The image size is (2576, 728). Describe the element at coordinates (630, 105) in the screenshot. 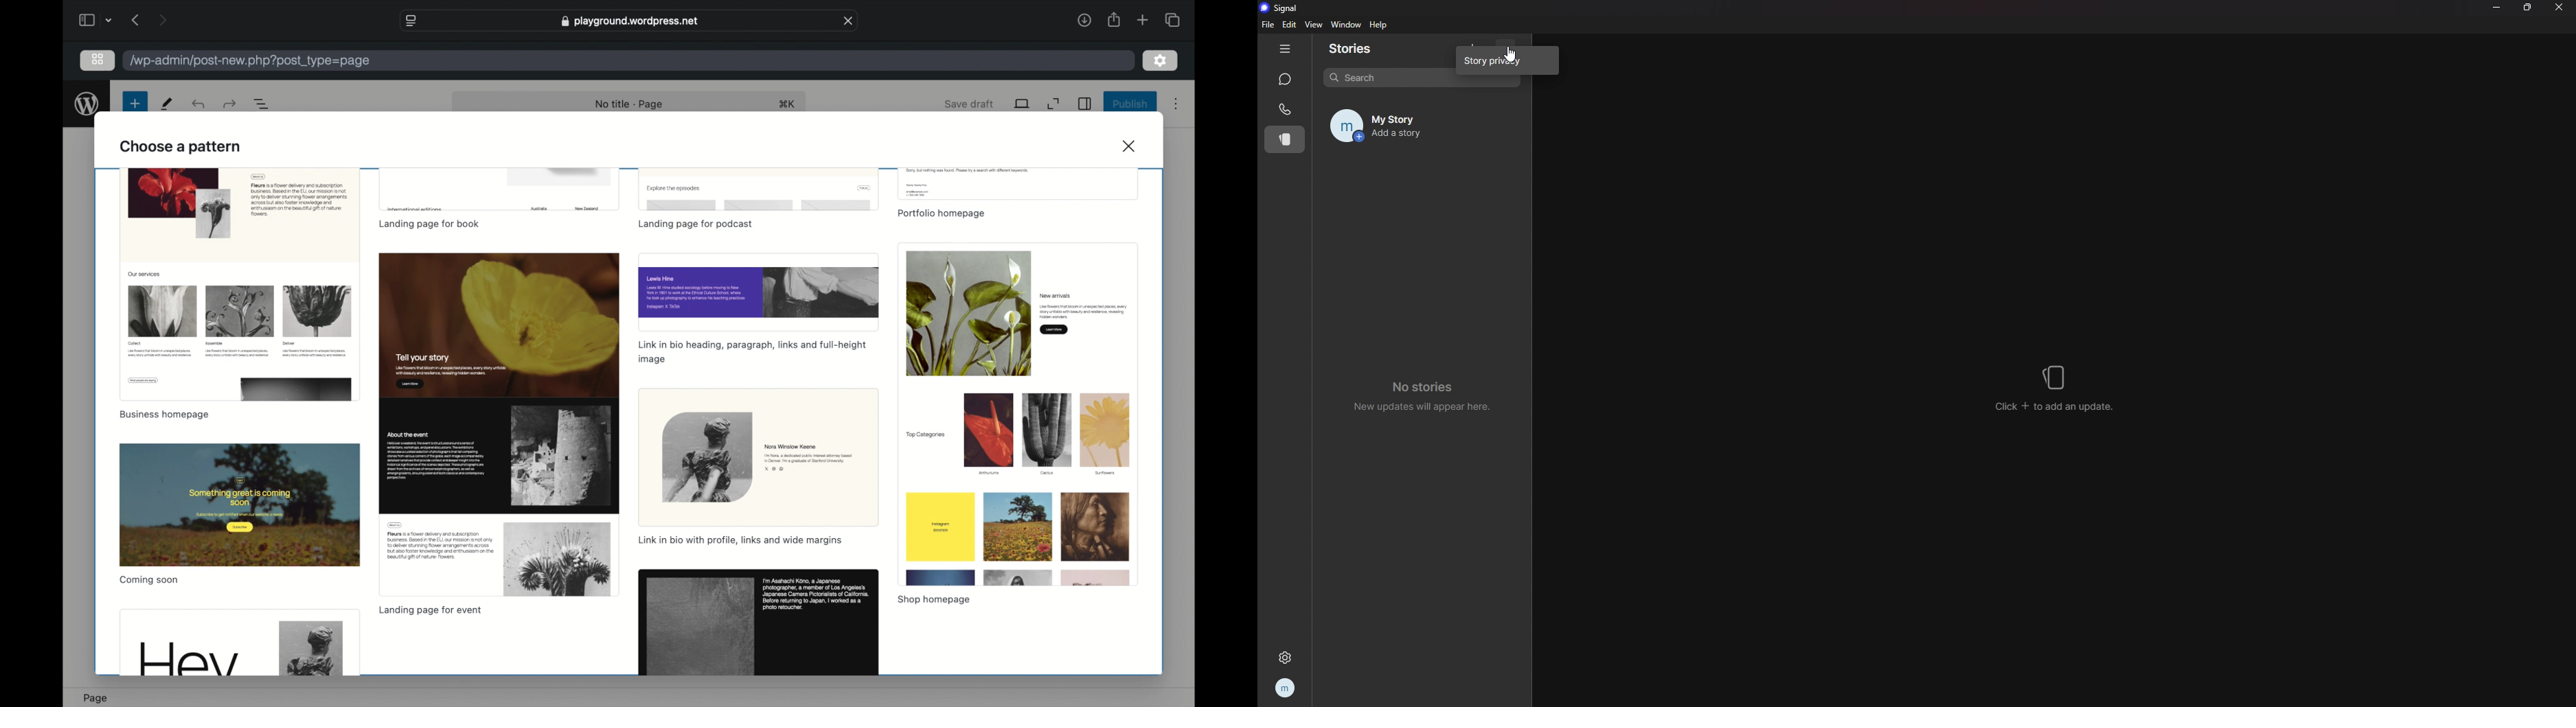

I see `nob title - page` at that location.